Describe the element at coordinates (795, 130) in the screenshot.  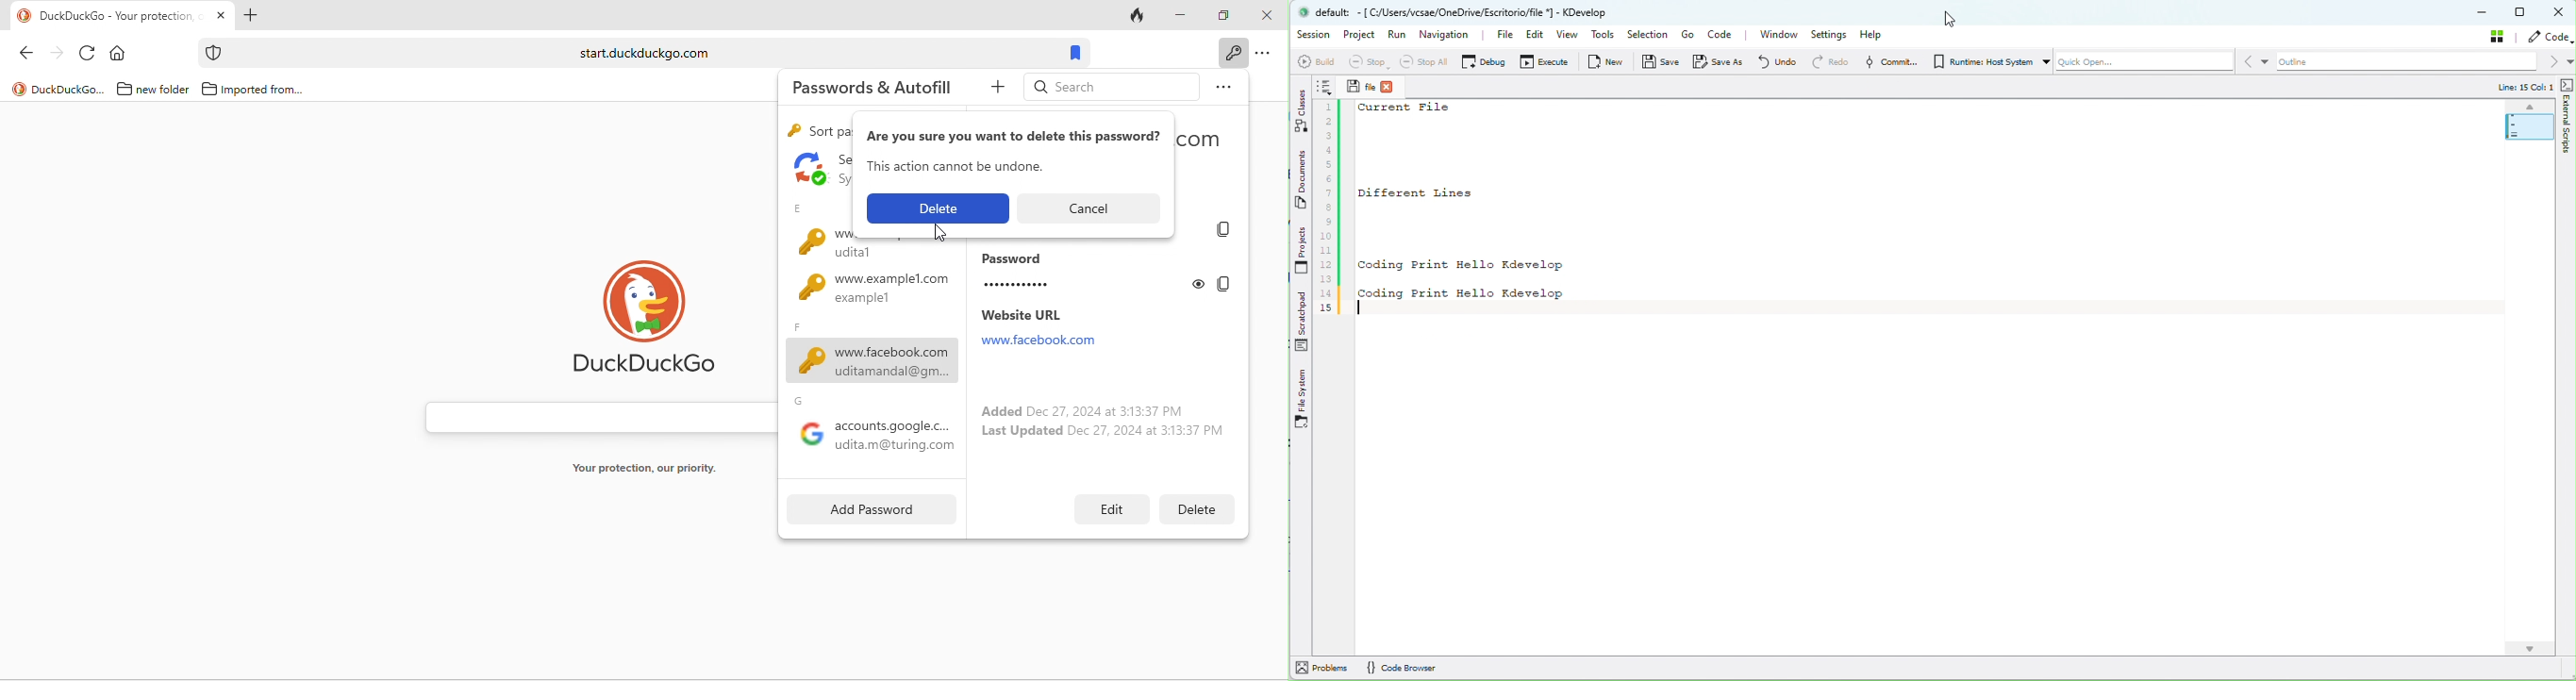
I see `icon` at that location.